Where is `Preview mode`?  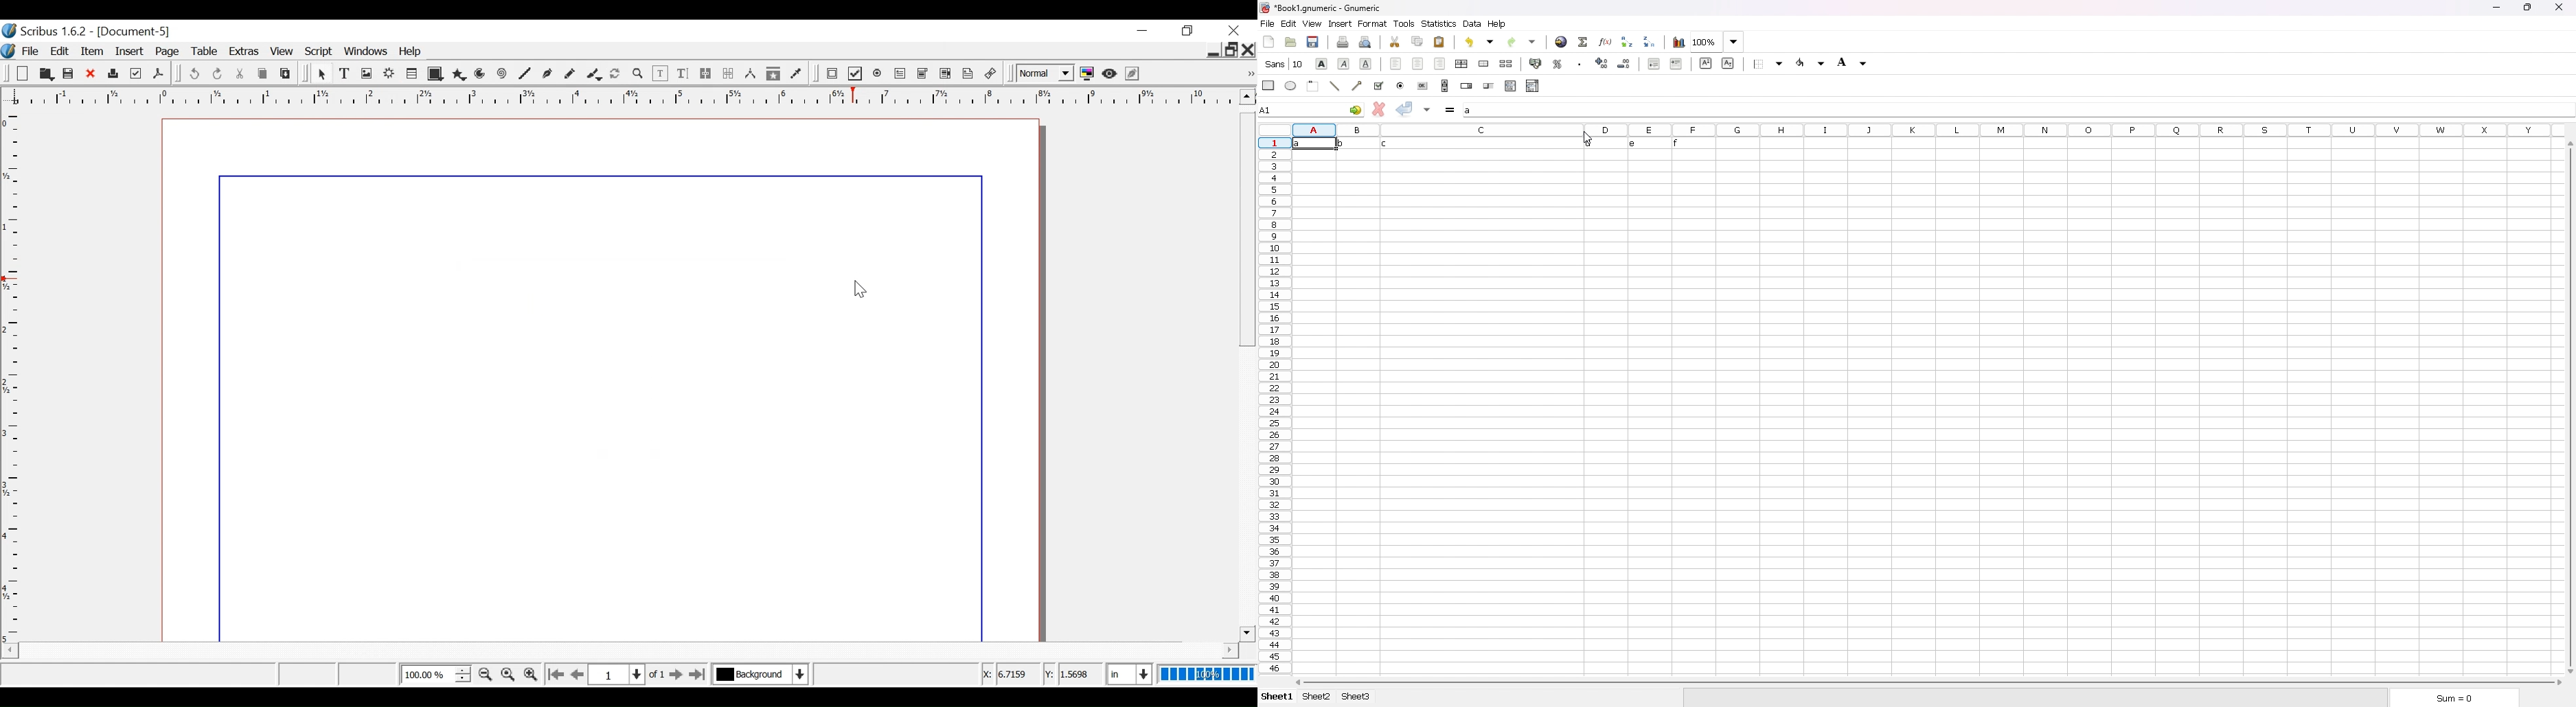 Preview mode is located at coordinates (1111, 74).